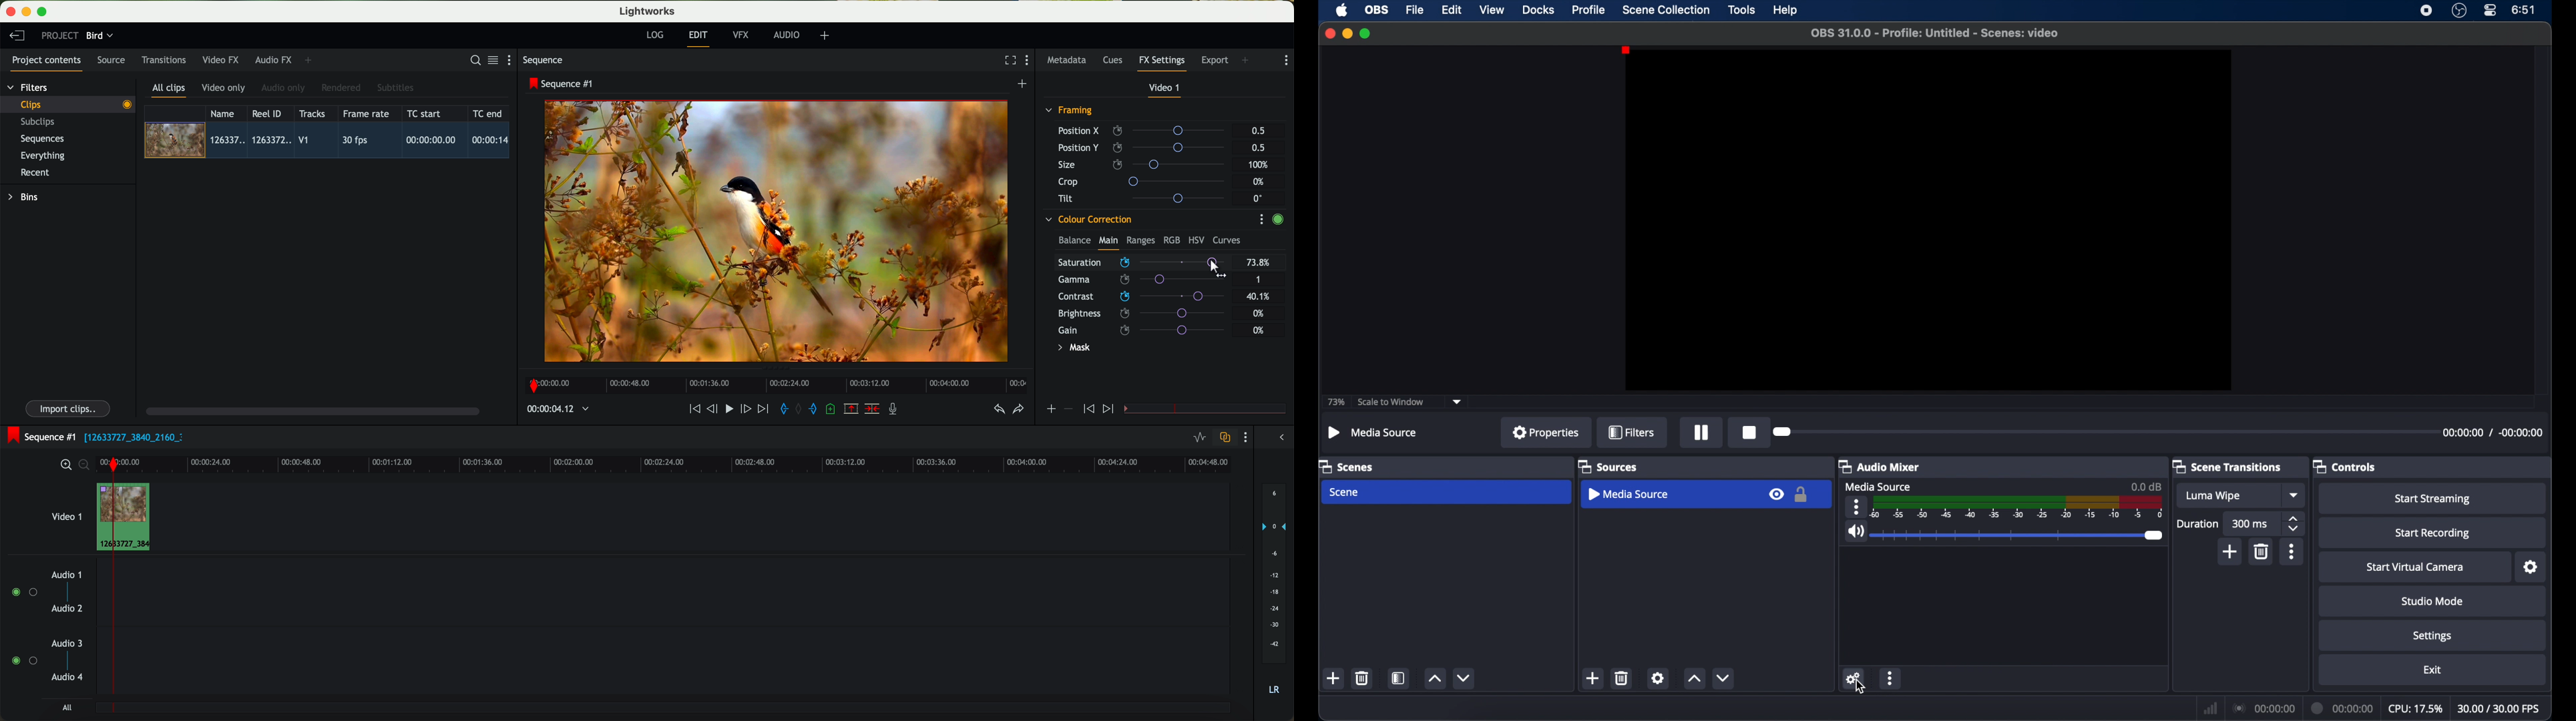 The image size is (2576, 728). I want to click on properties, so click(1546, 432).